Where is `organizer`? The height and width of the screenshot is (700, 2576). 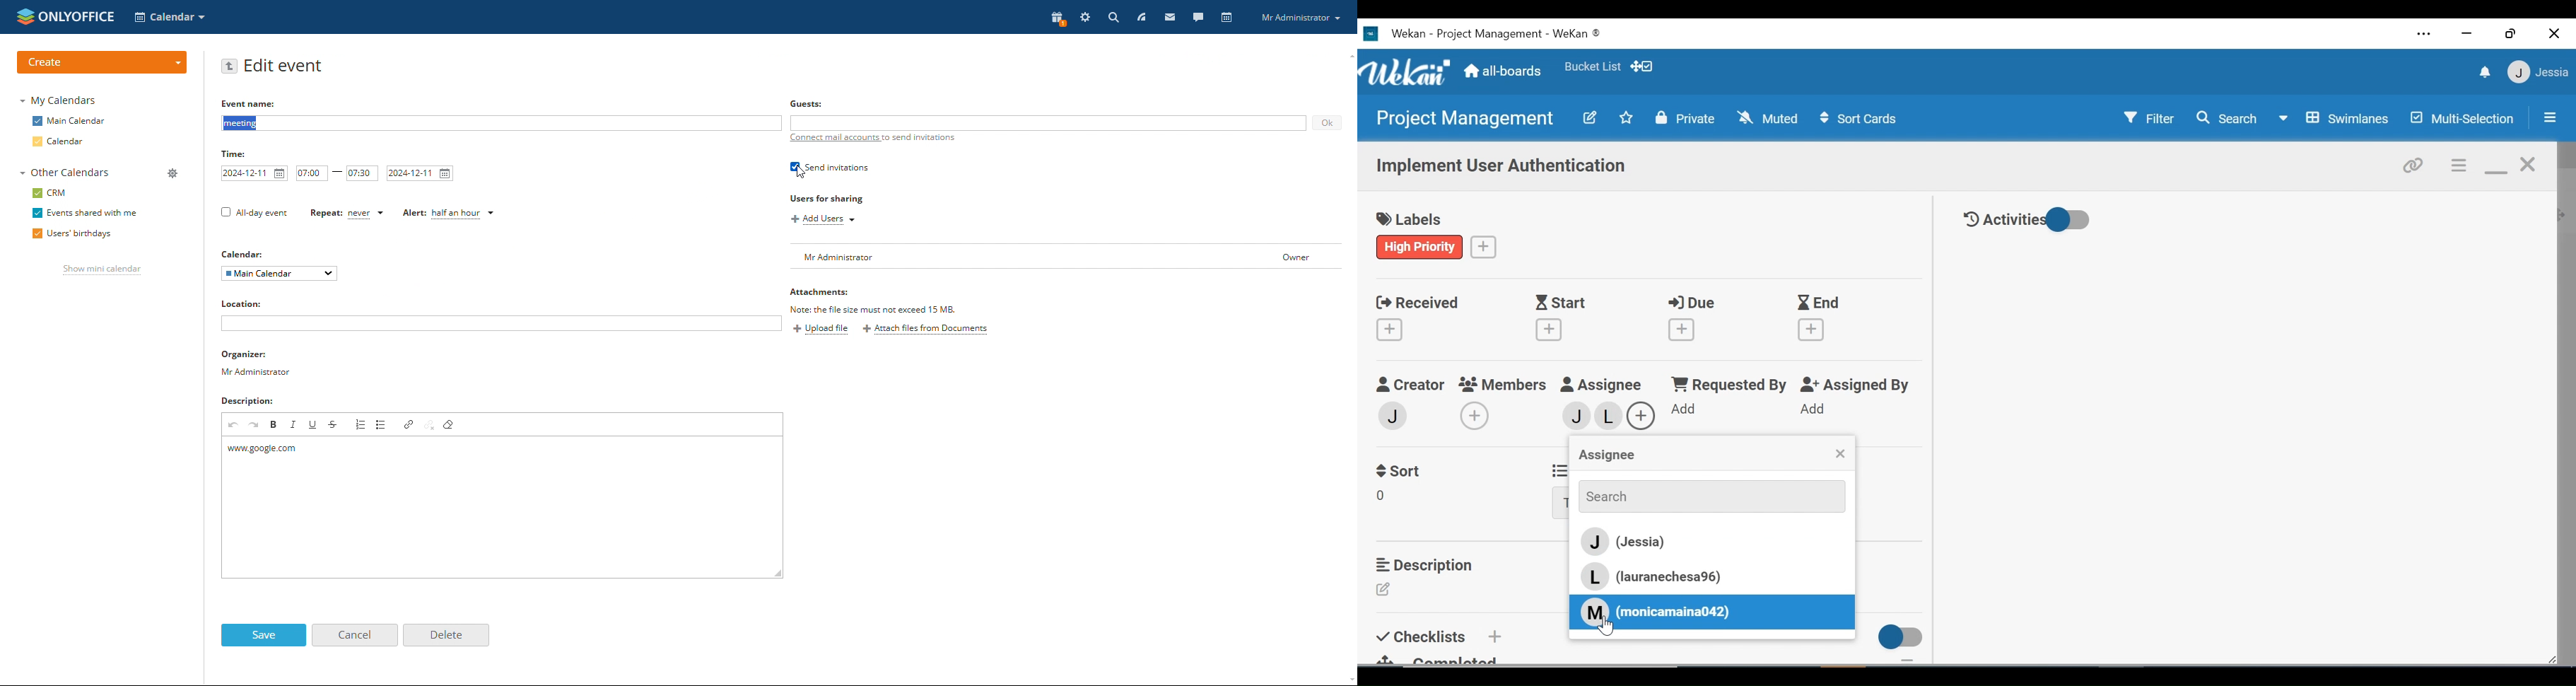
organizer is located at coordinates (258, 364).